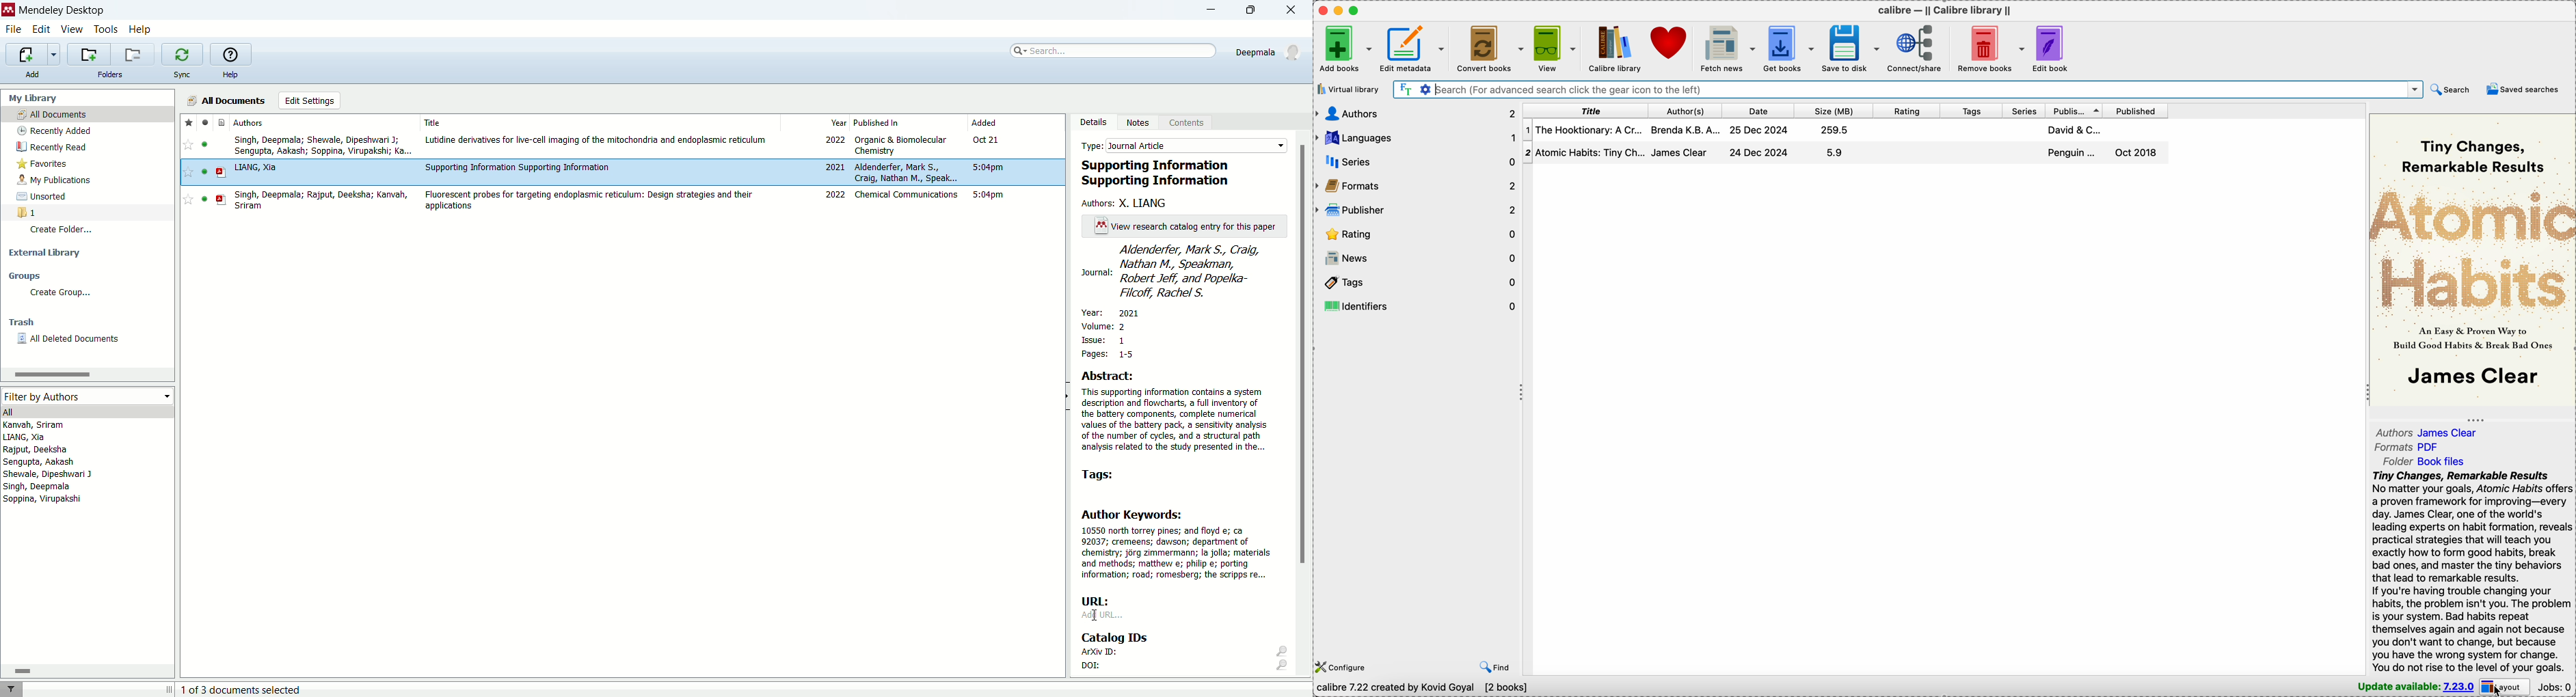 Image resolution: width=2576 pixels, height=700 pixels. What do you see at coordinates (1093, 122) in the screenshot?
I see `details` at bounding box center [1093, 122].